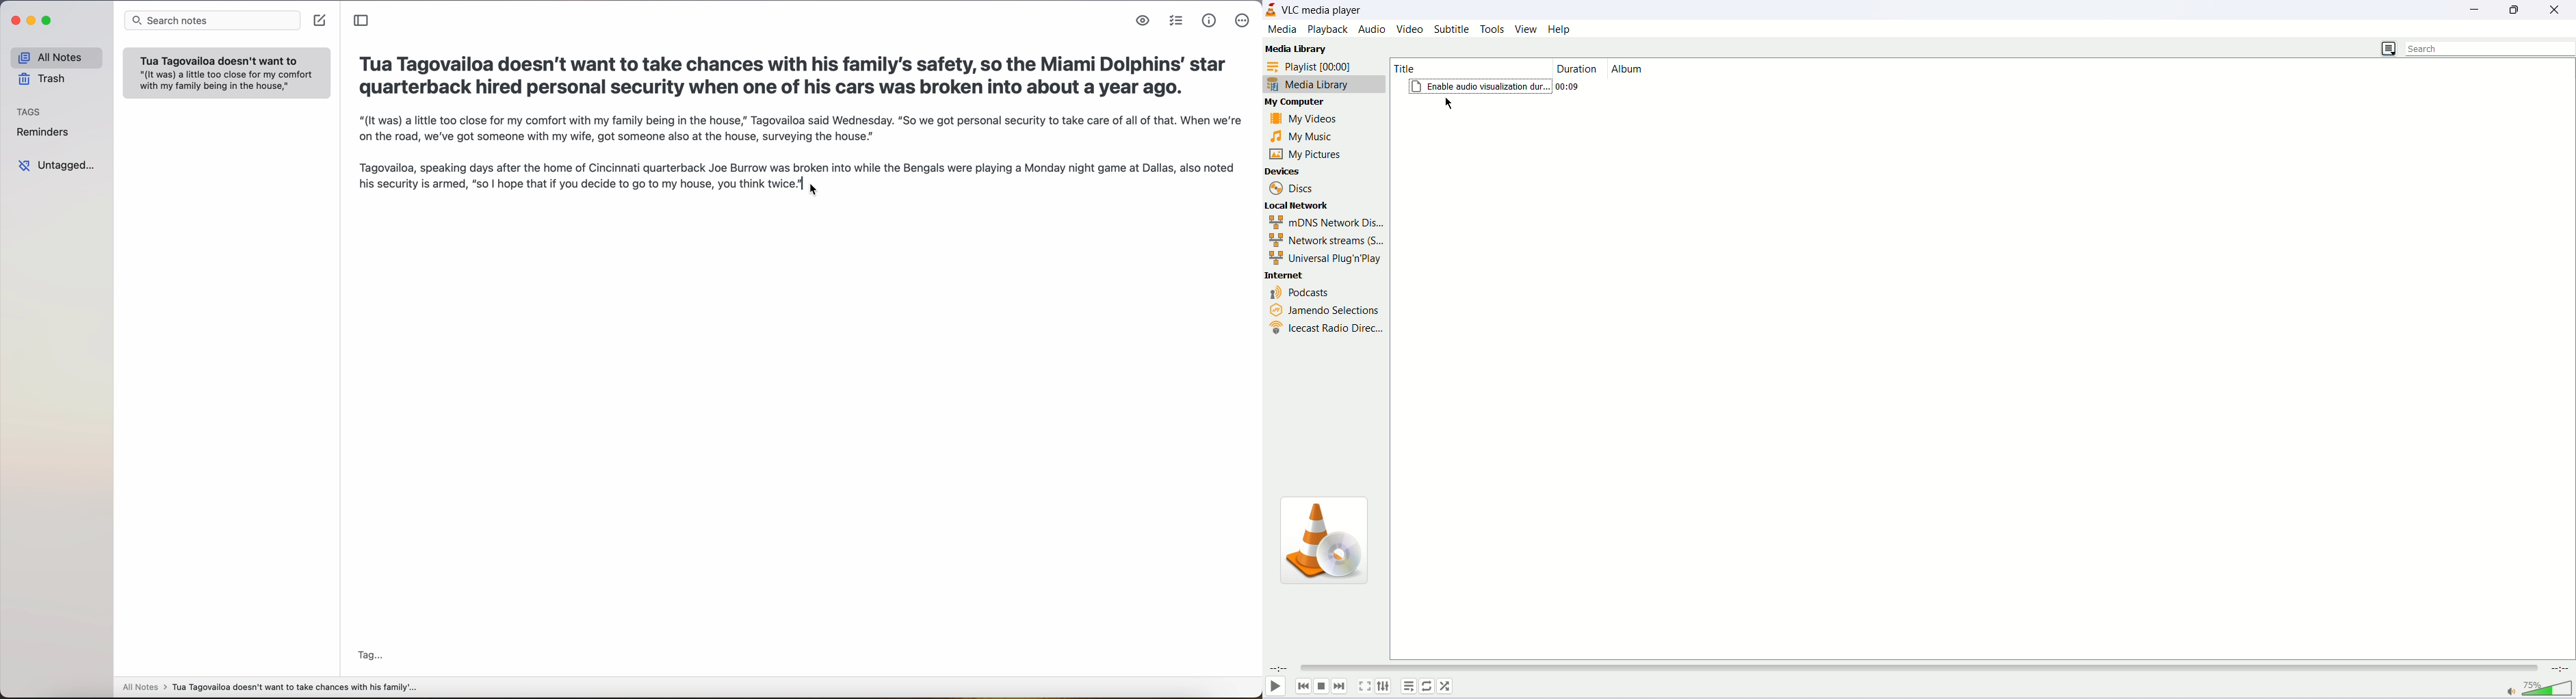  I want to click on toggle sidebar, so click(363, 21).